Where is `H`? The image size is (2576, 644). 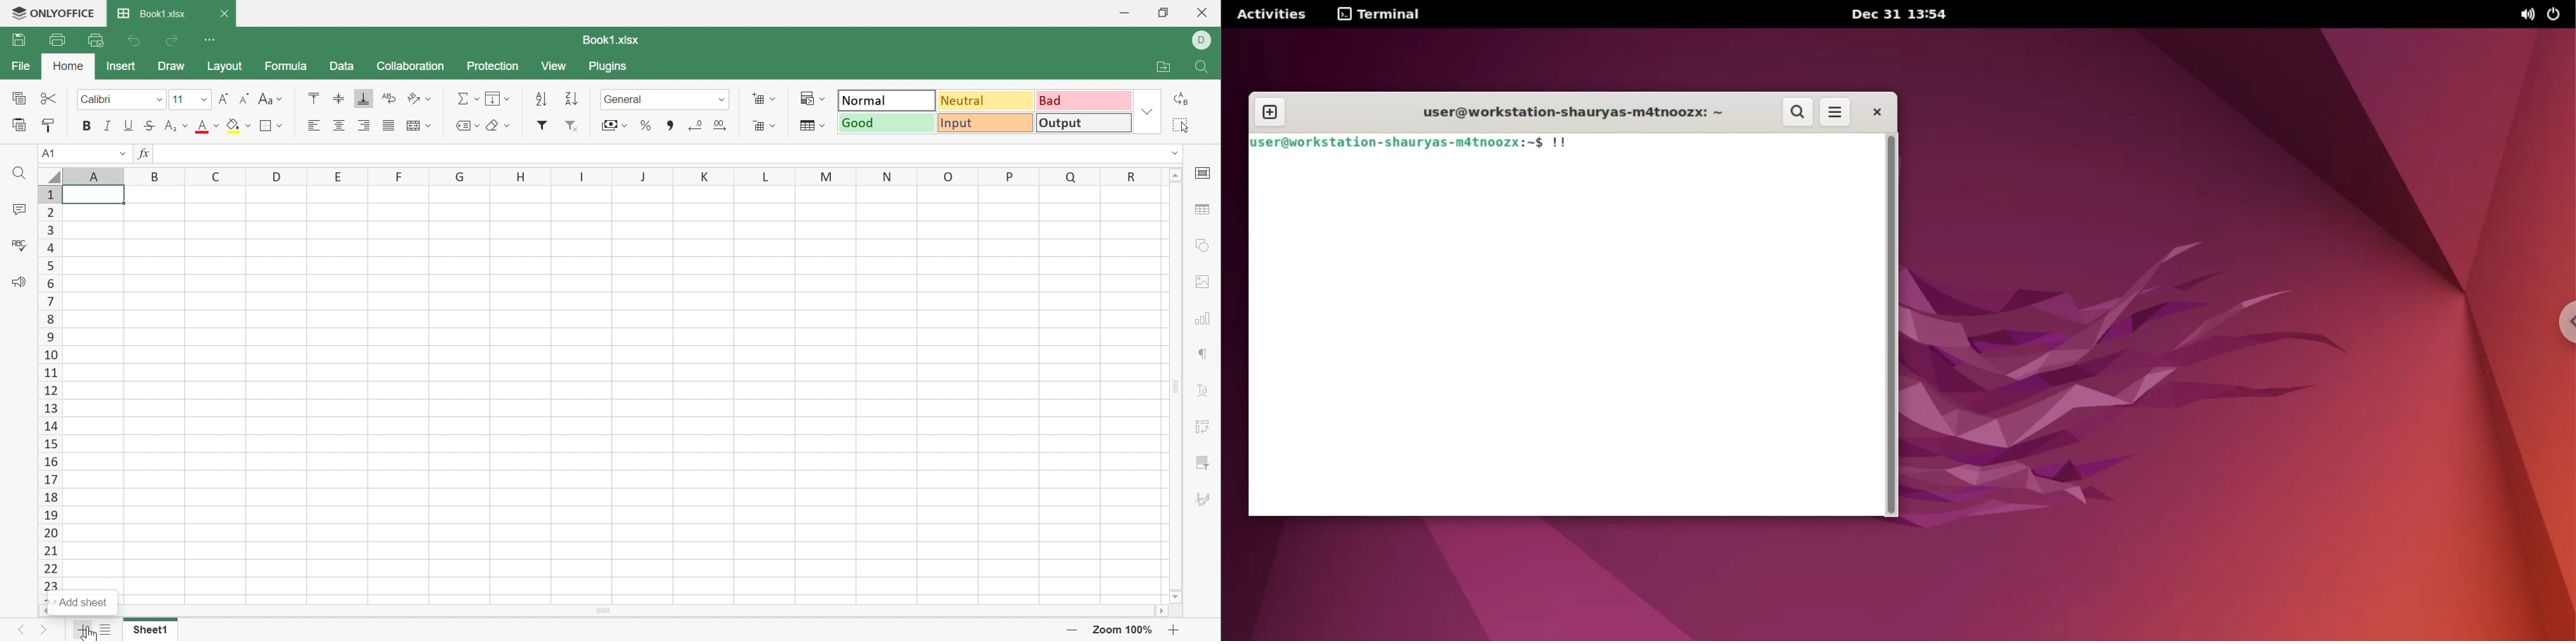
H is located at coordinates (520, 175).